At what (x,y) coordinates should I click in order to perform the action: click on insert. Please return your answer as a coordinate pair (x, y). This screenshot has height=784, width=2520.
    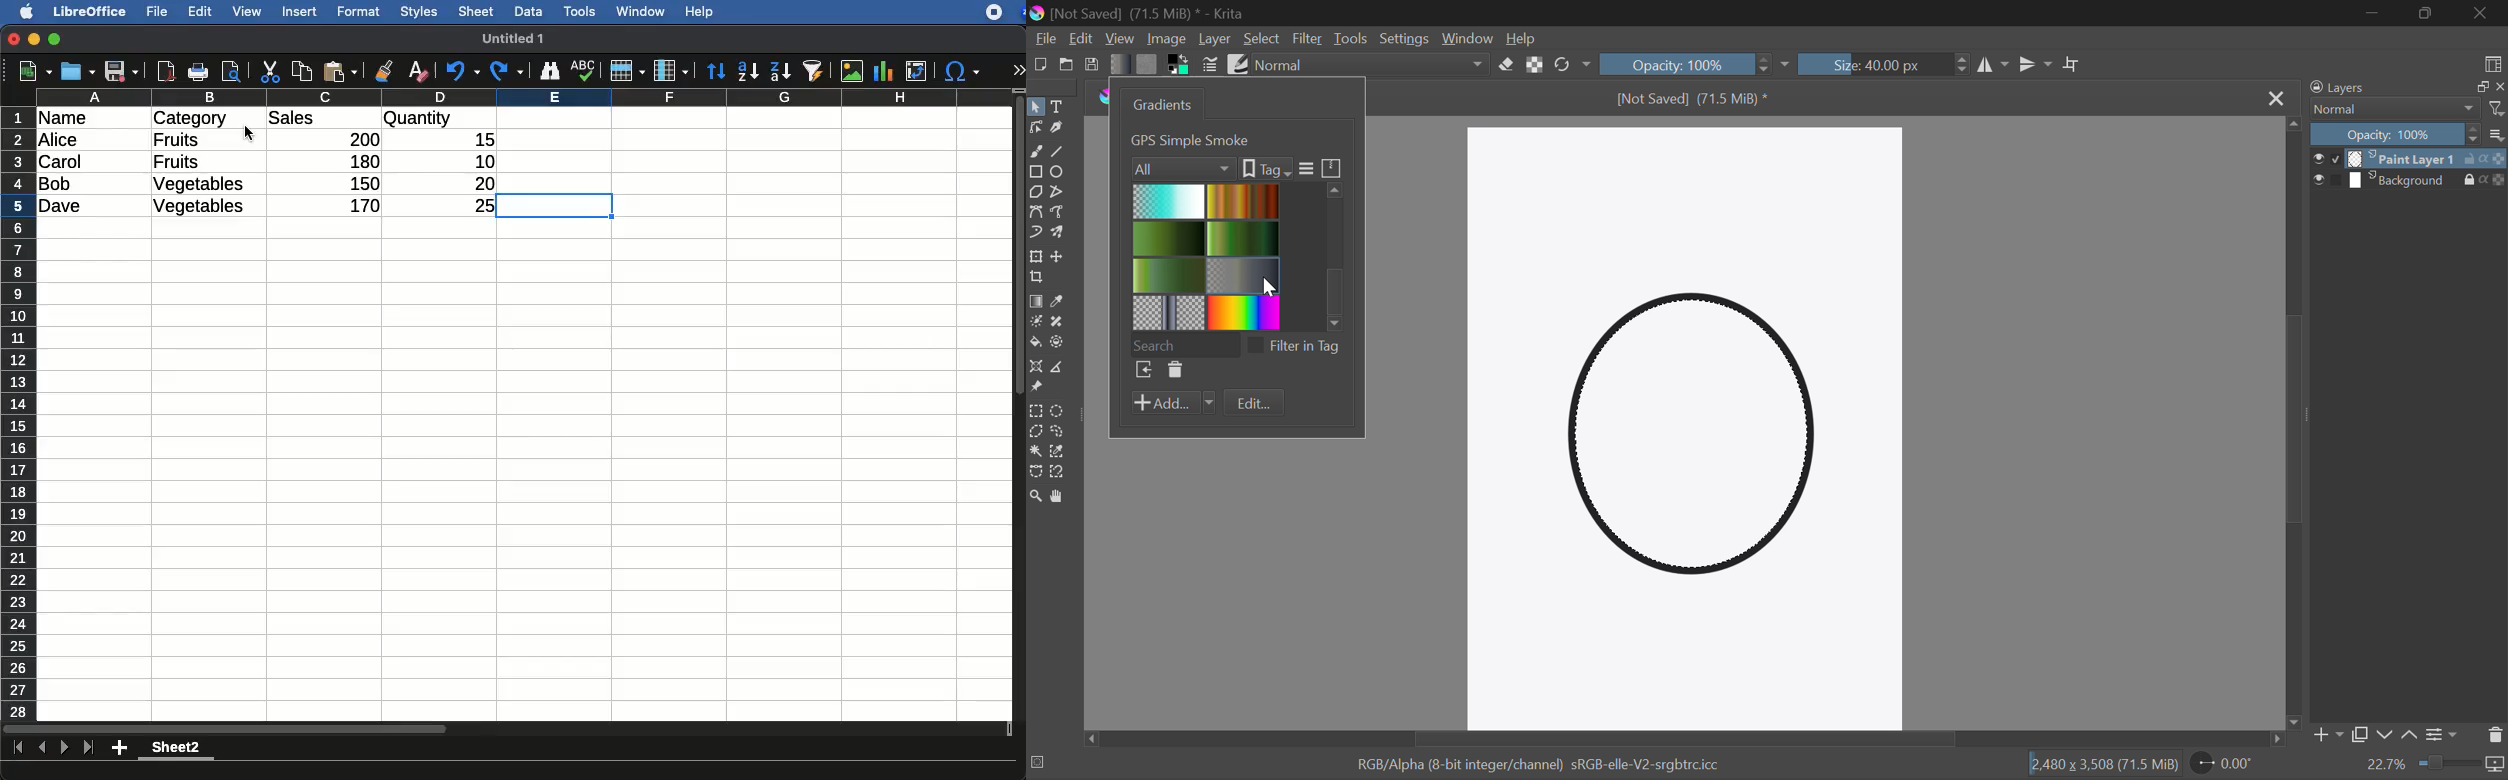
    Looking at the image, I should click on (300, 11).